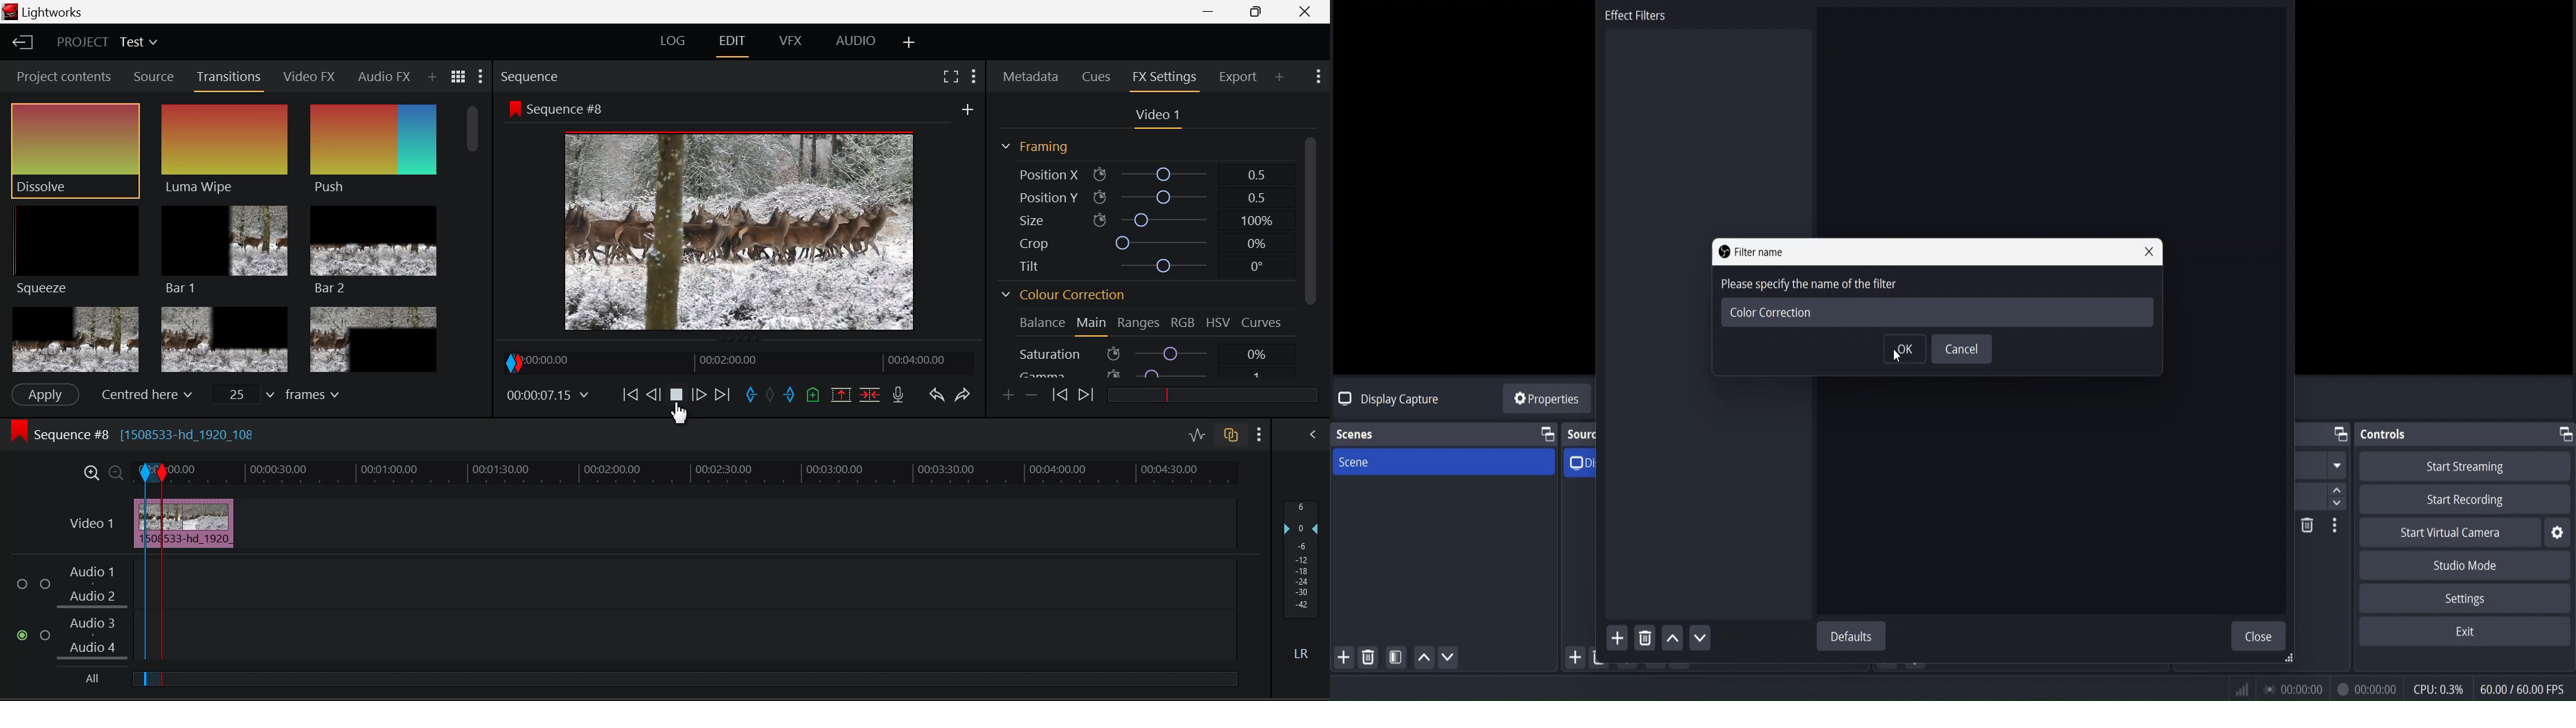  What do you see at coordinates (1759, 252) in the screenshot?
I see `Filter name` at bounding box center [1759, 252].